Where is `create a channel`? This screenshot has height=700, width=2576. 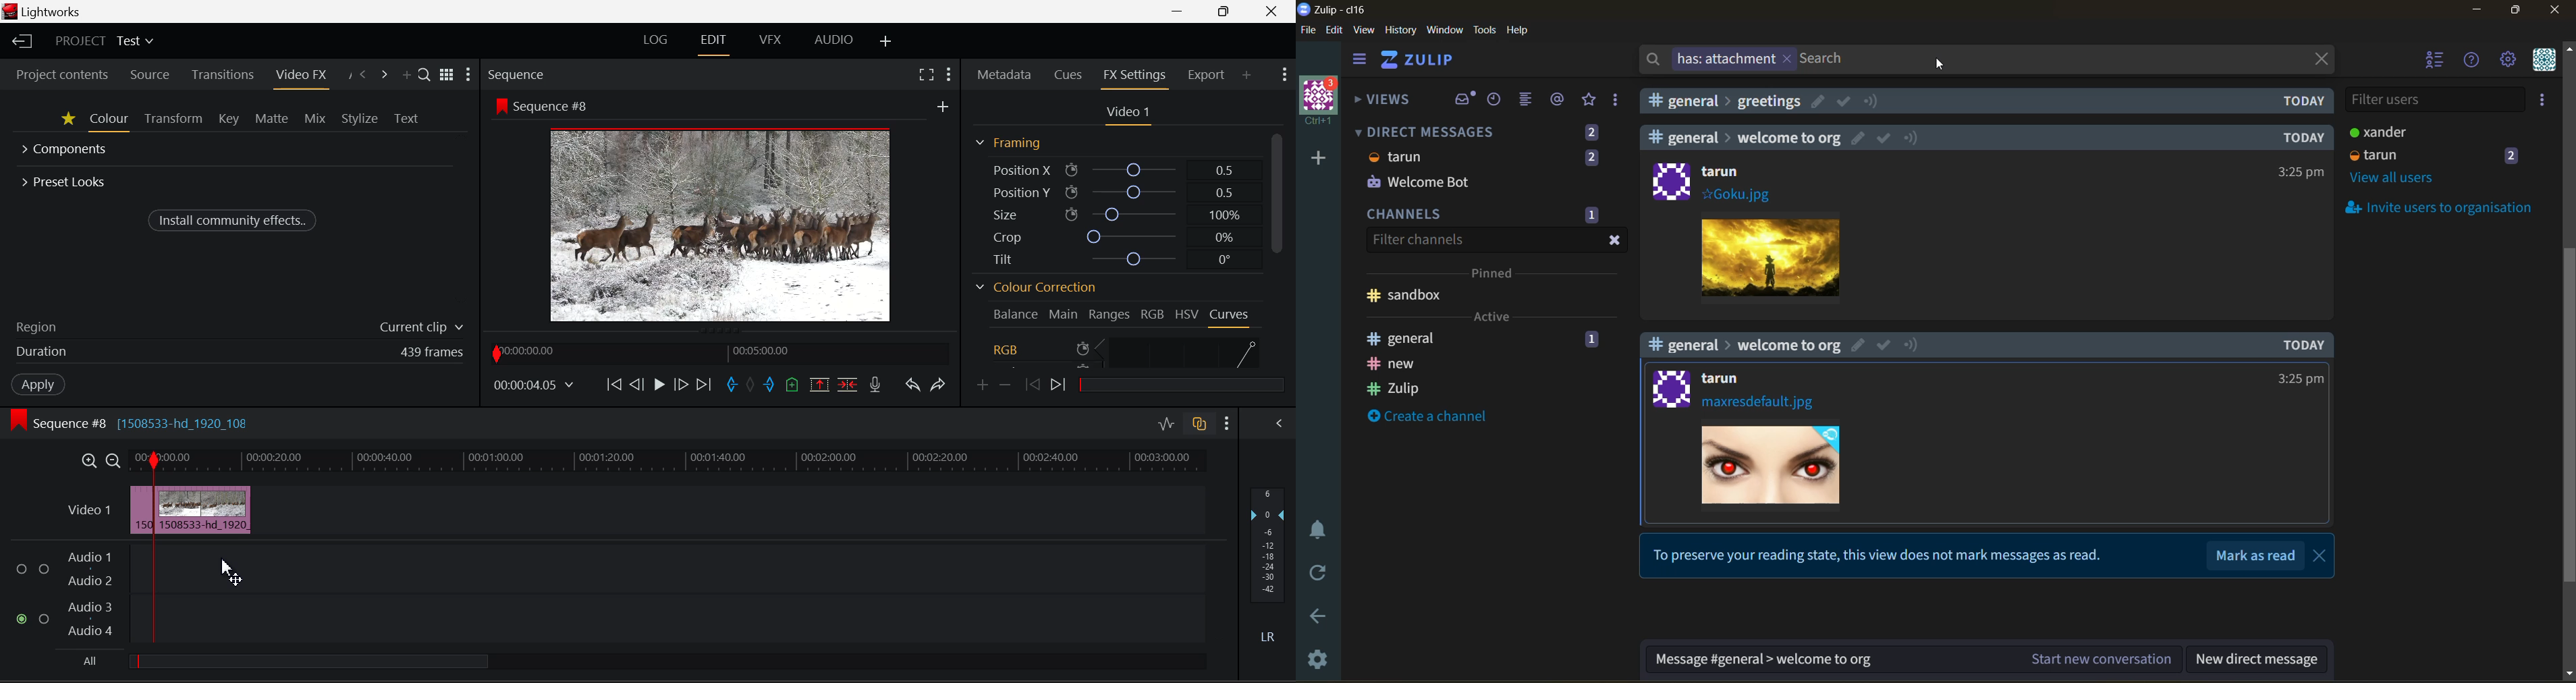 create a channel is located at coordinates (1428, 415).